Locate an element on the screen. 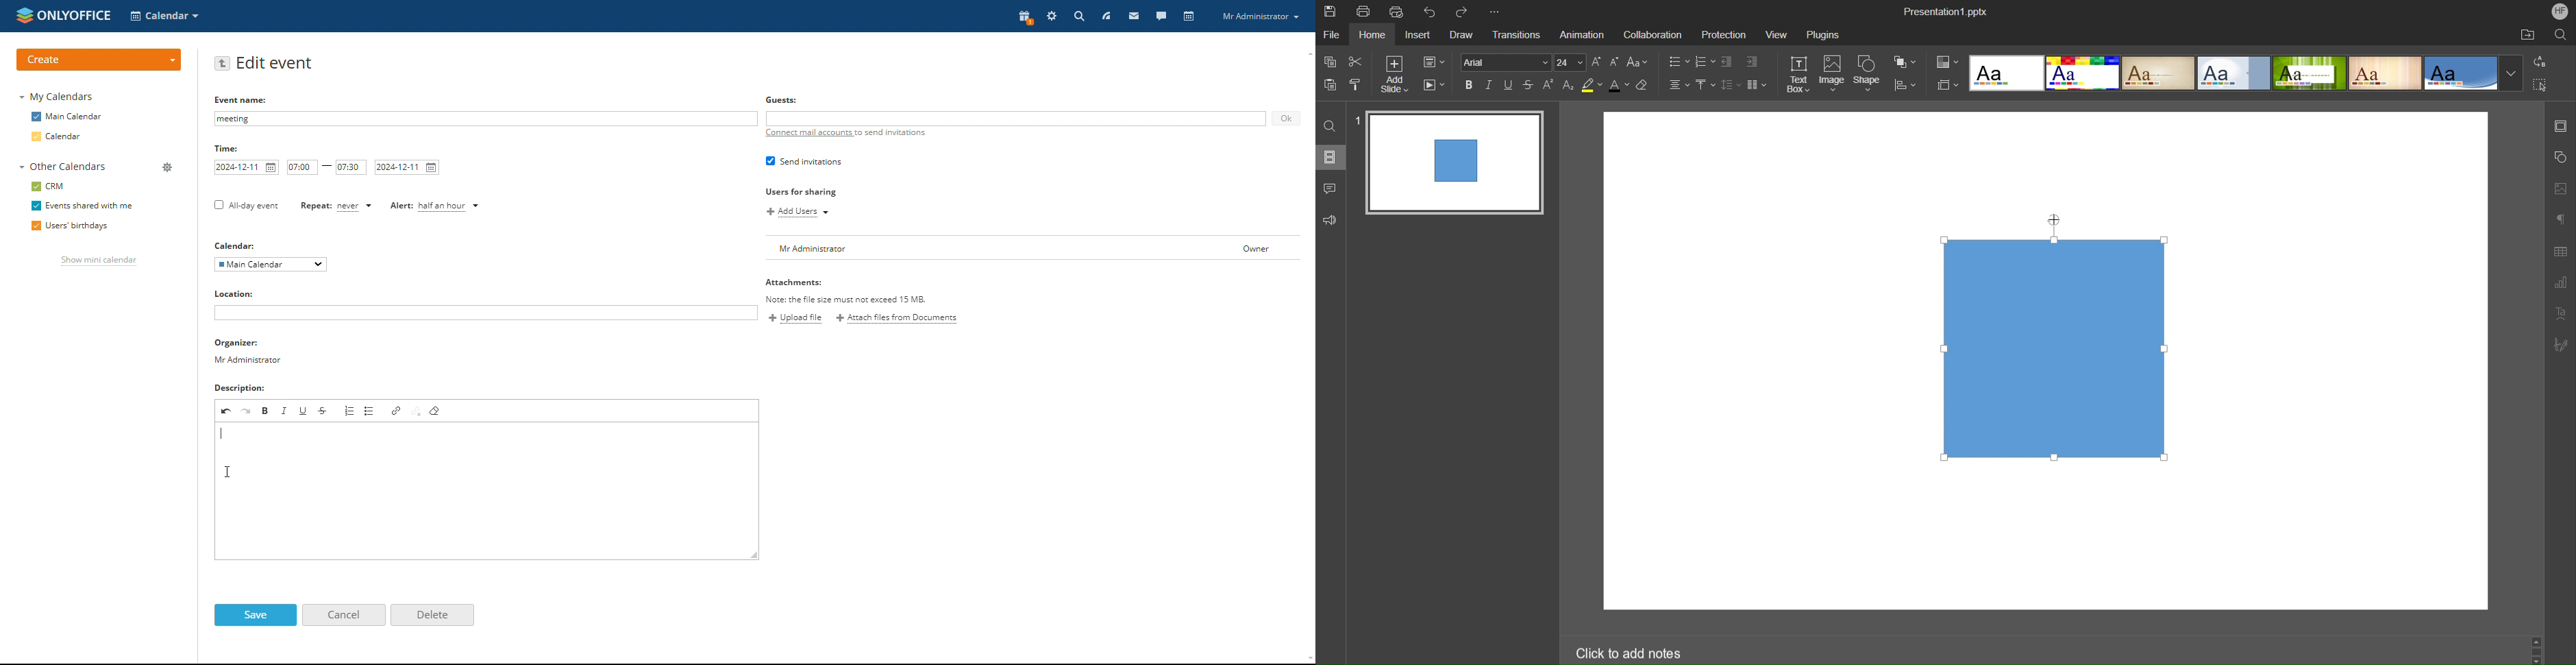  Account is located at coordinates (2558, 13).